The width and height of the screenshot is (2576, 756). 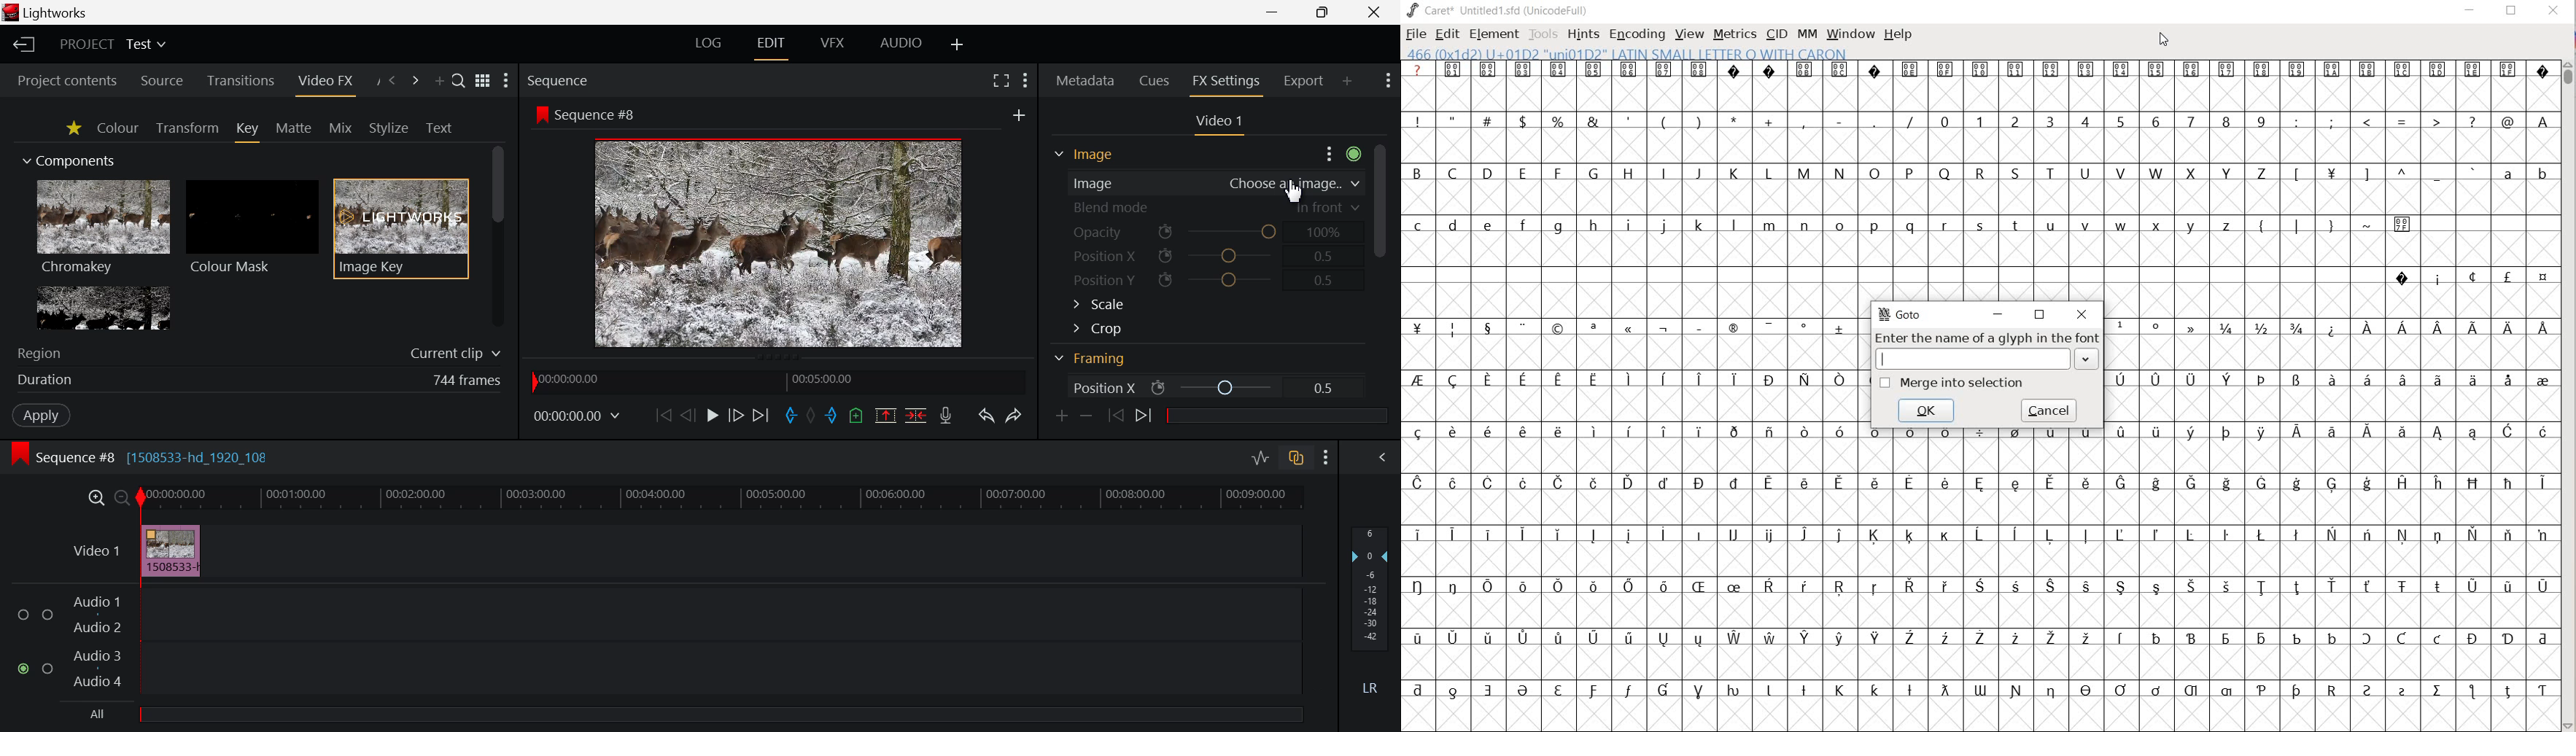 I want to click on Remove keyframe, so click(x=1089, y=415).